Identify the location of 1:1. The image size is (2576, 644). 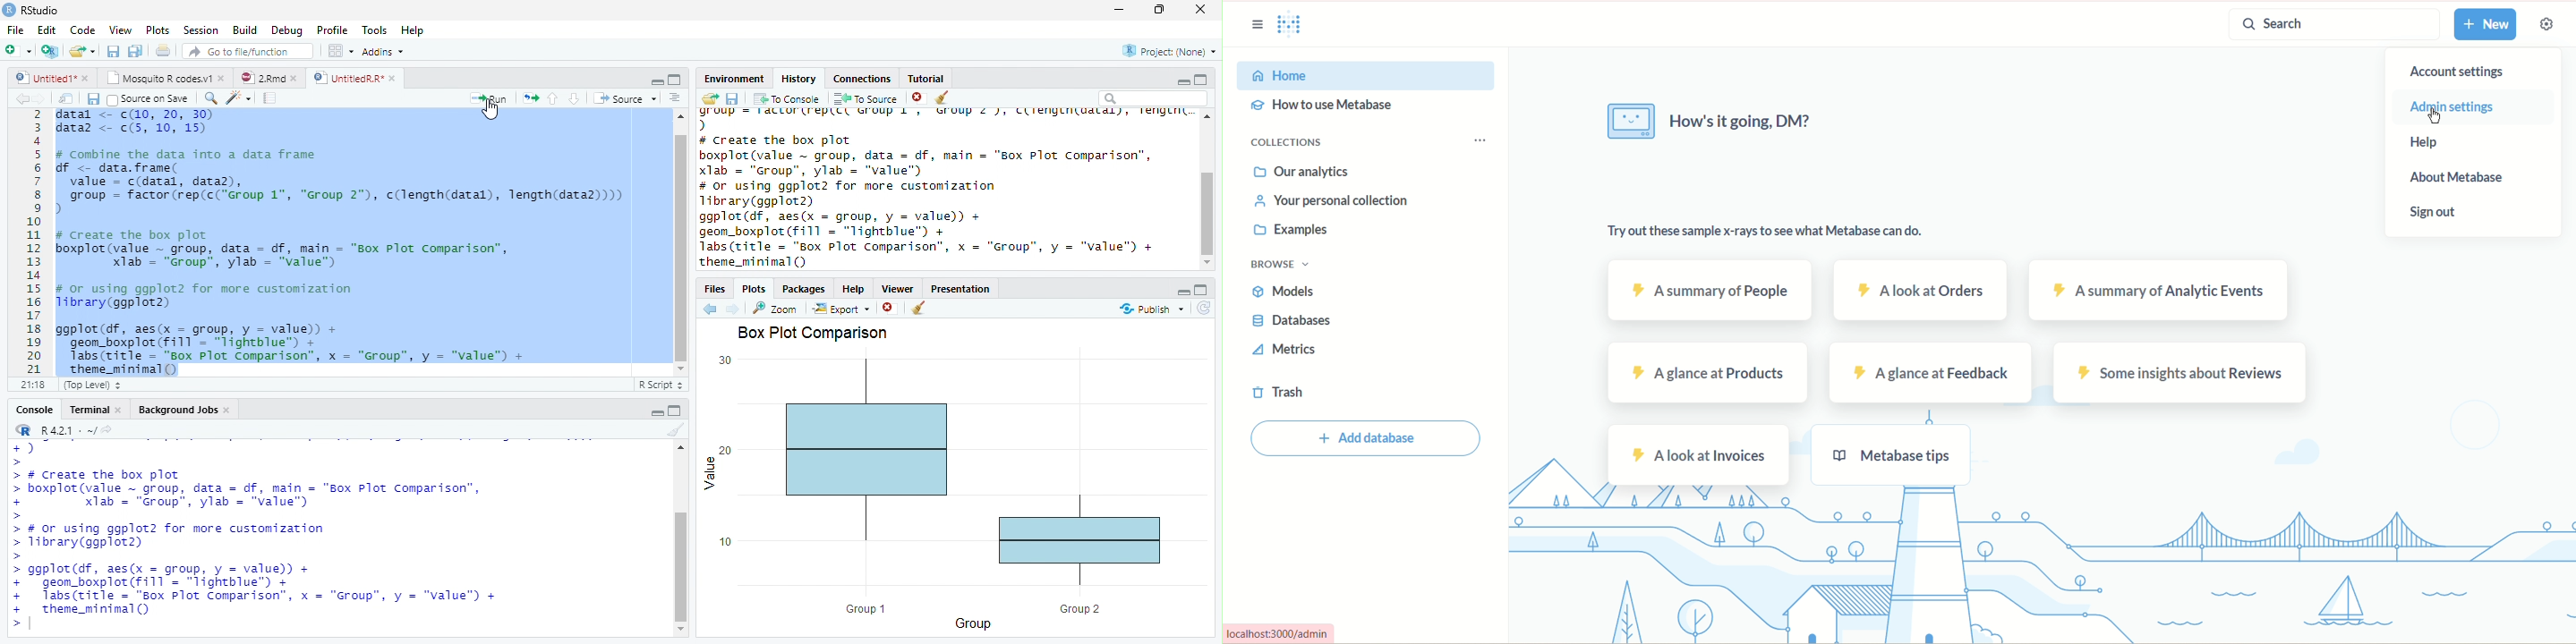
(31, 385).